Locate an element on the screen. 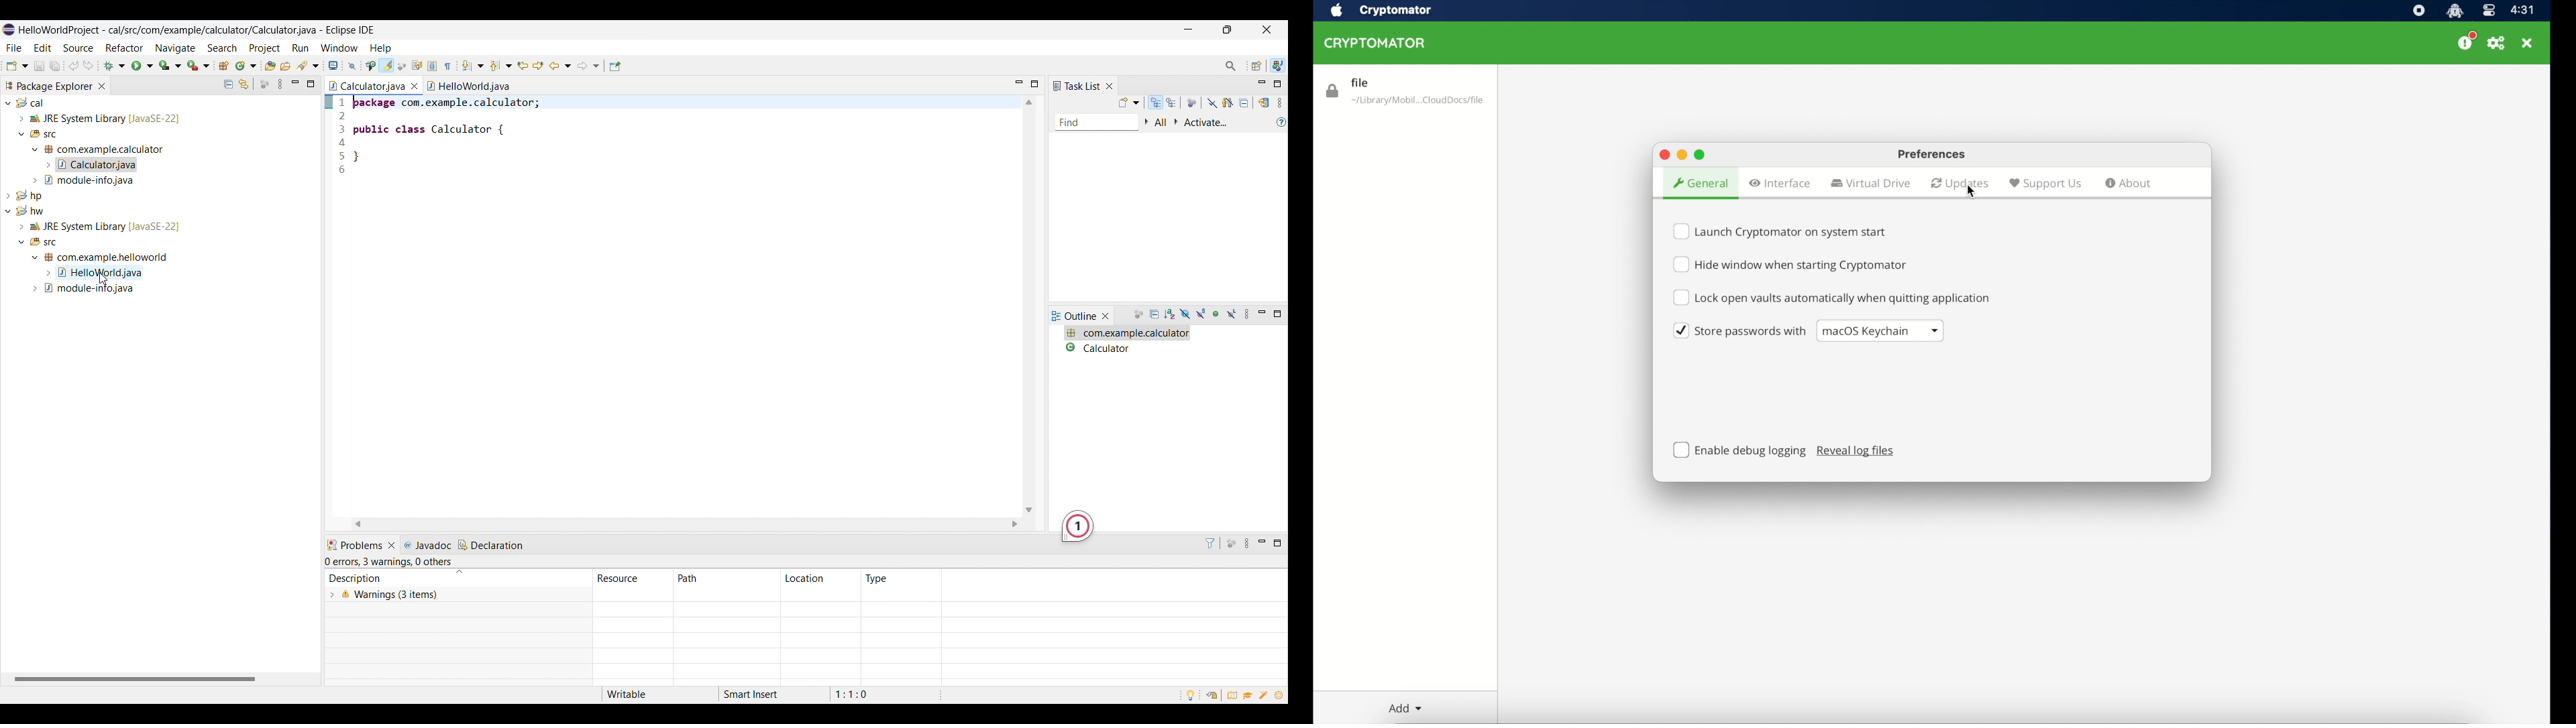 This screenshot has height=728, width=2576. checkbox is located at coordinates (1788, 264).